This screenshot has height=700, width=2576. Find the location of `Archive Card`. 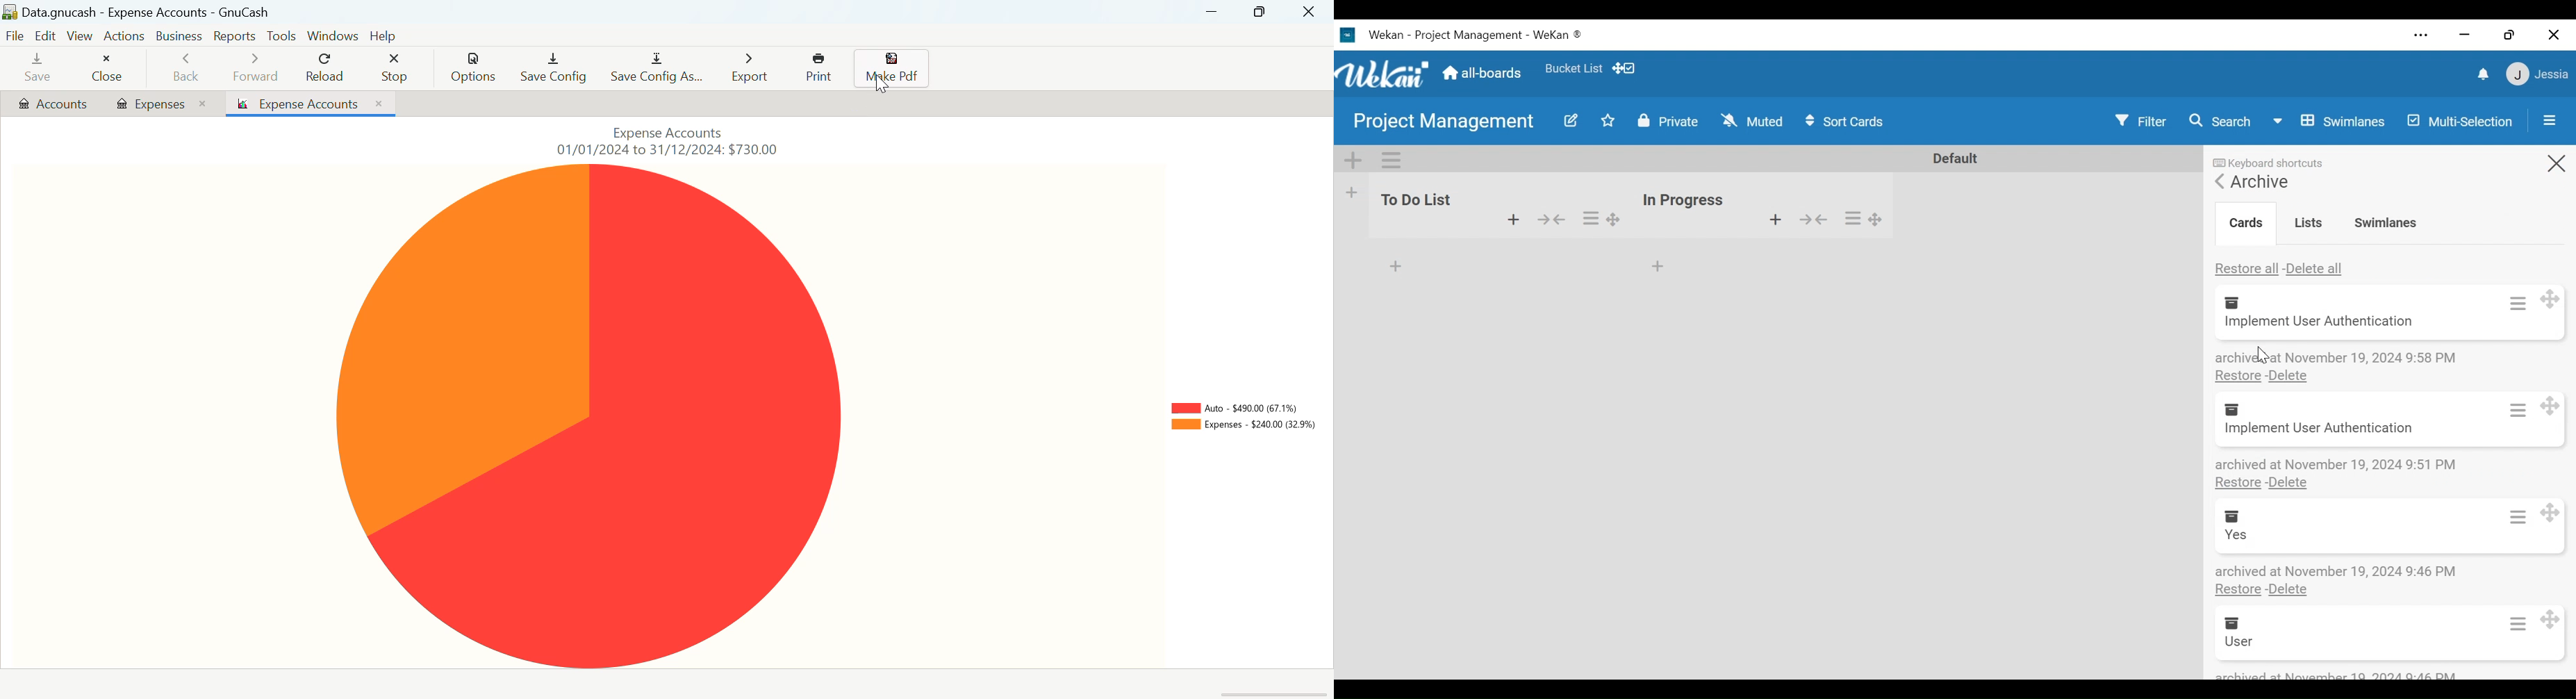

Archive Card is located at coordinates (2361, 313).